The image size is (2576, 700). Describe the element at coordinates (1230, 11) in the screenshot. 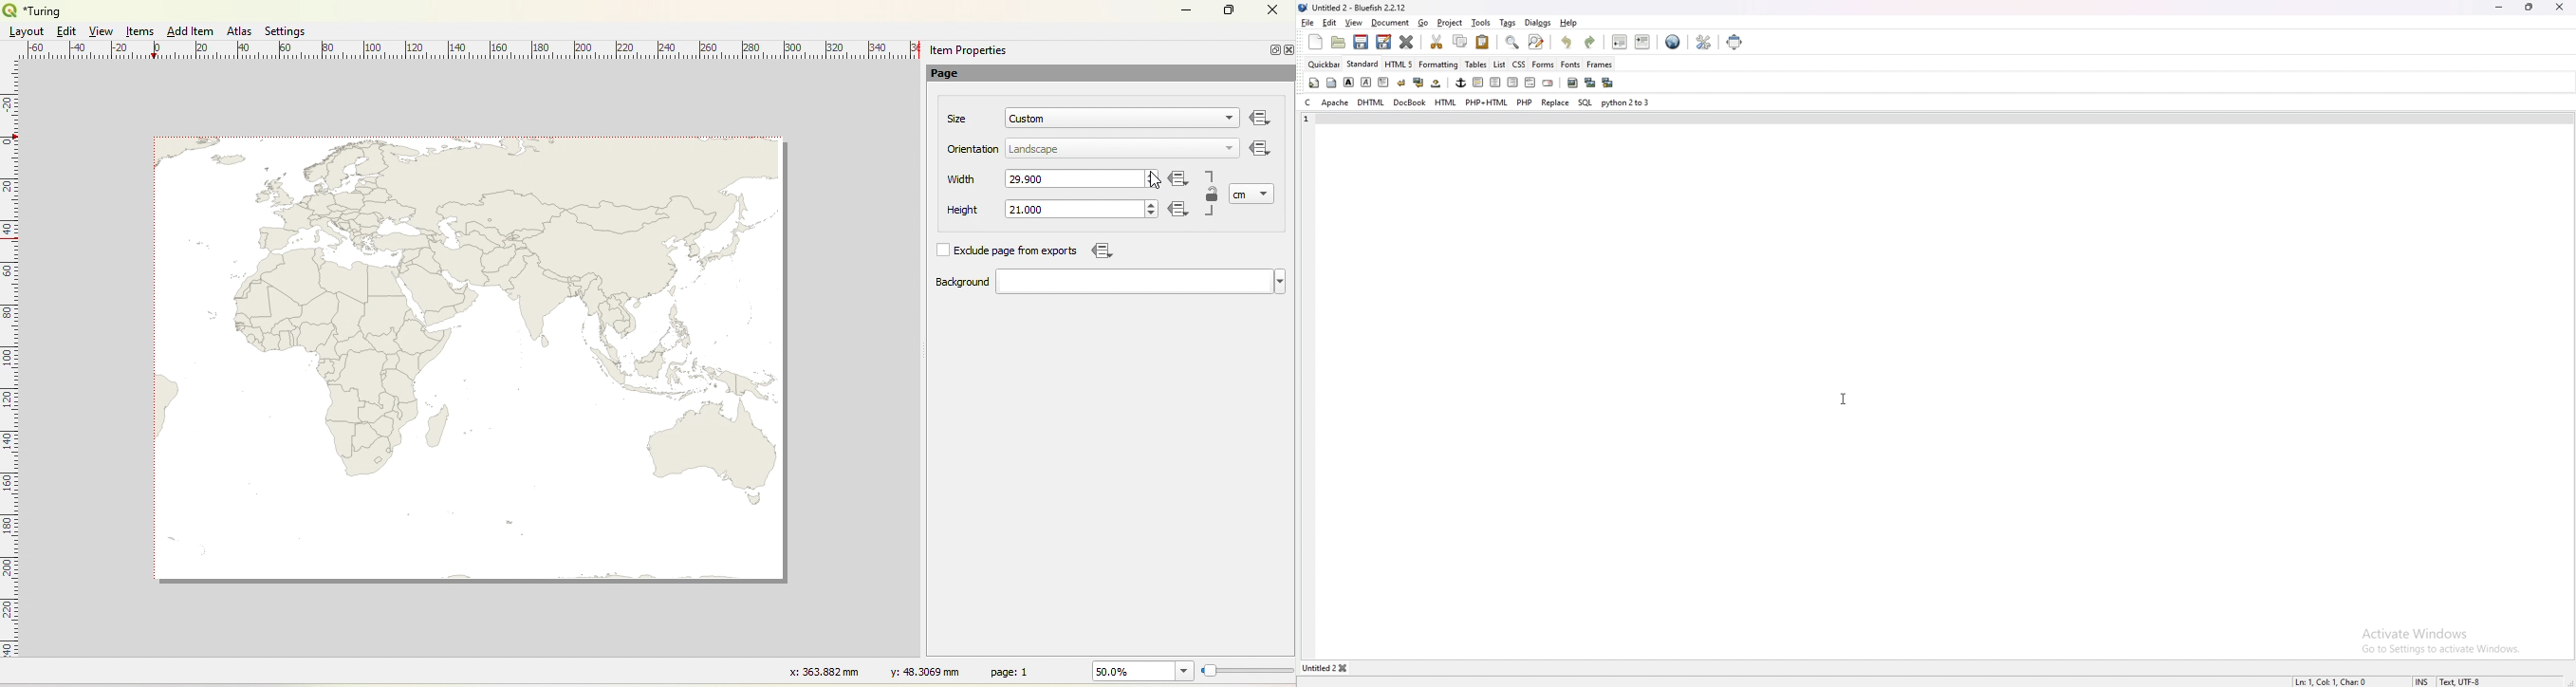

I see `Maximize` at that location.